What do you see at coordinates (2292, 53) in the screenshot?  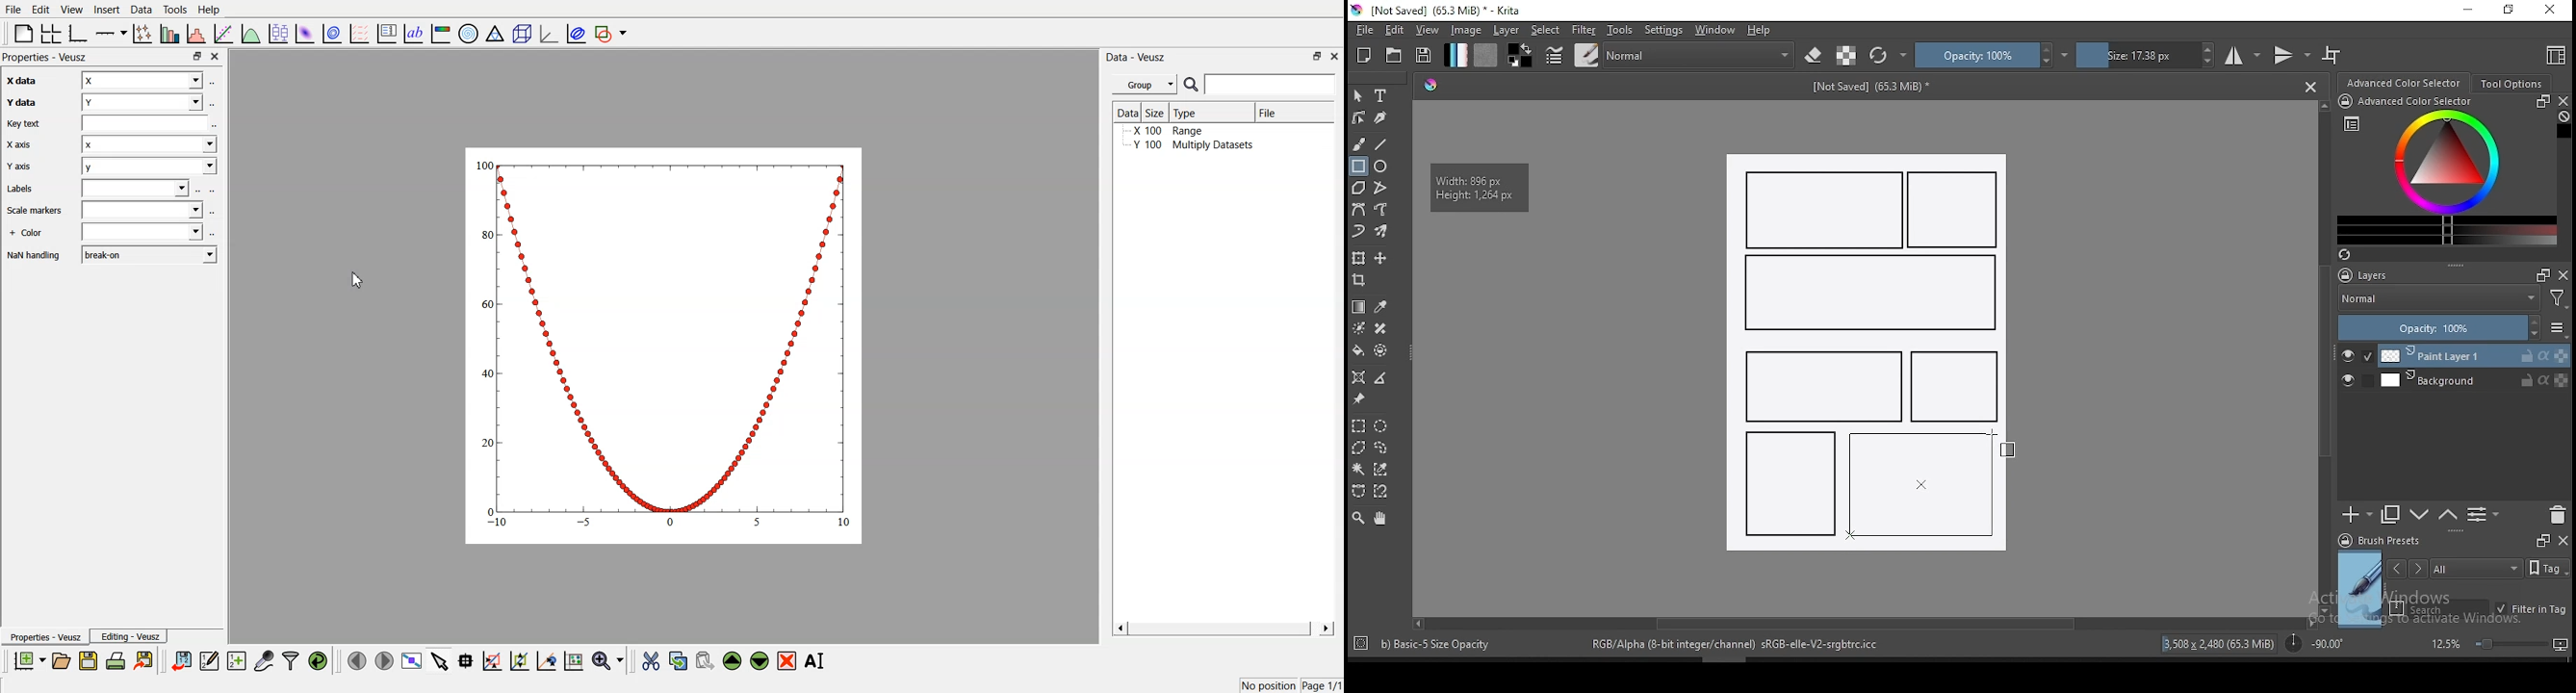 I see `` at bounding box center [2292, 53].